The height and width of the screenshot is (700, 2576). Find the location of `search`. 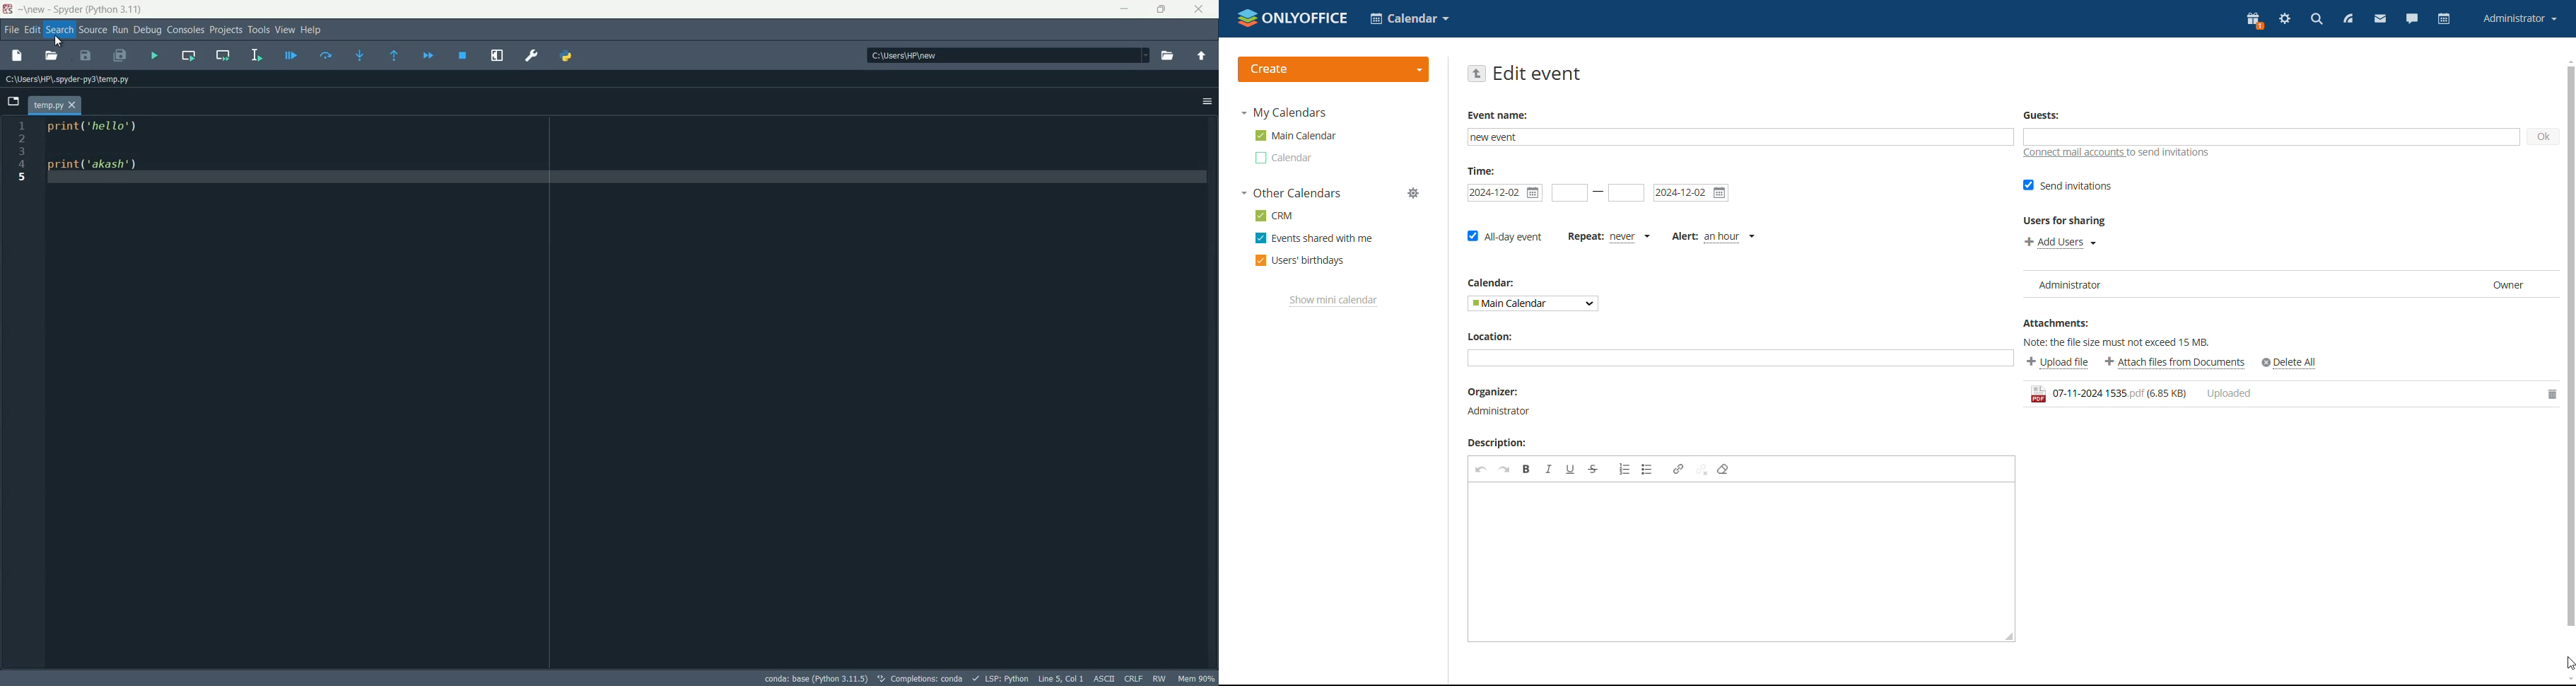

search is located at coordinates (2317, 20).